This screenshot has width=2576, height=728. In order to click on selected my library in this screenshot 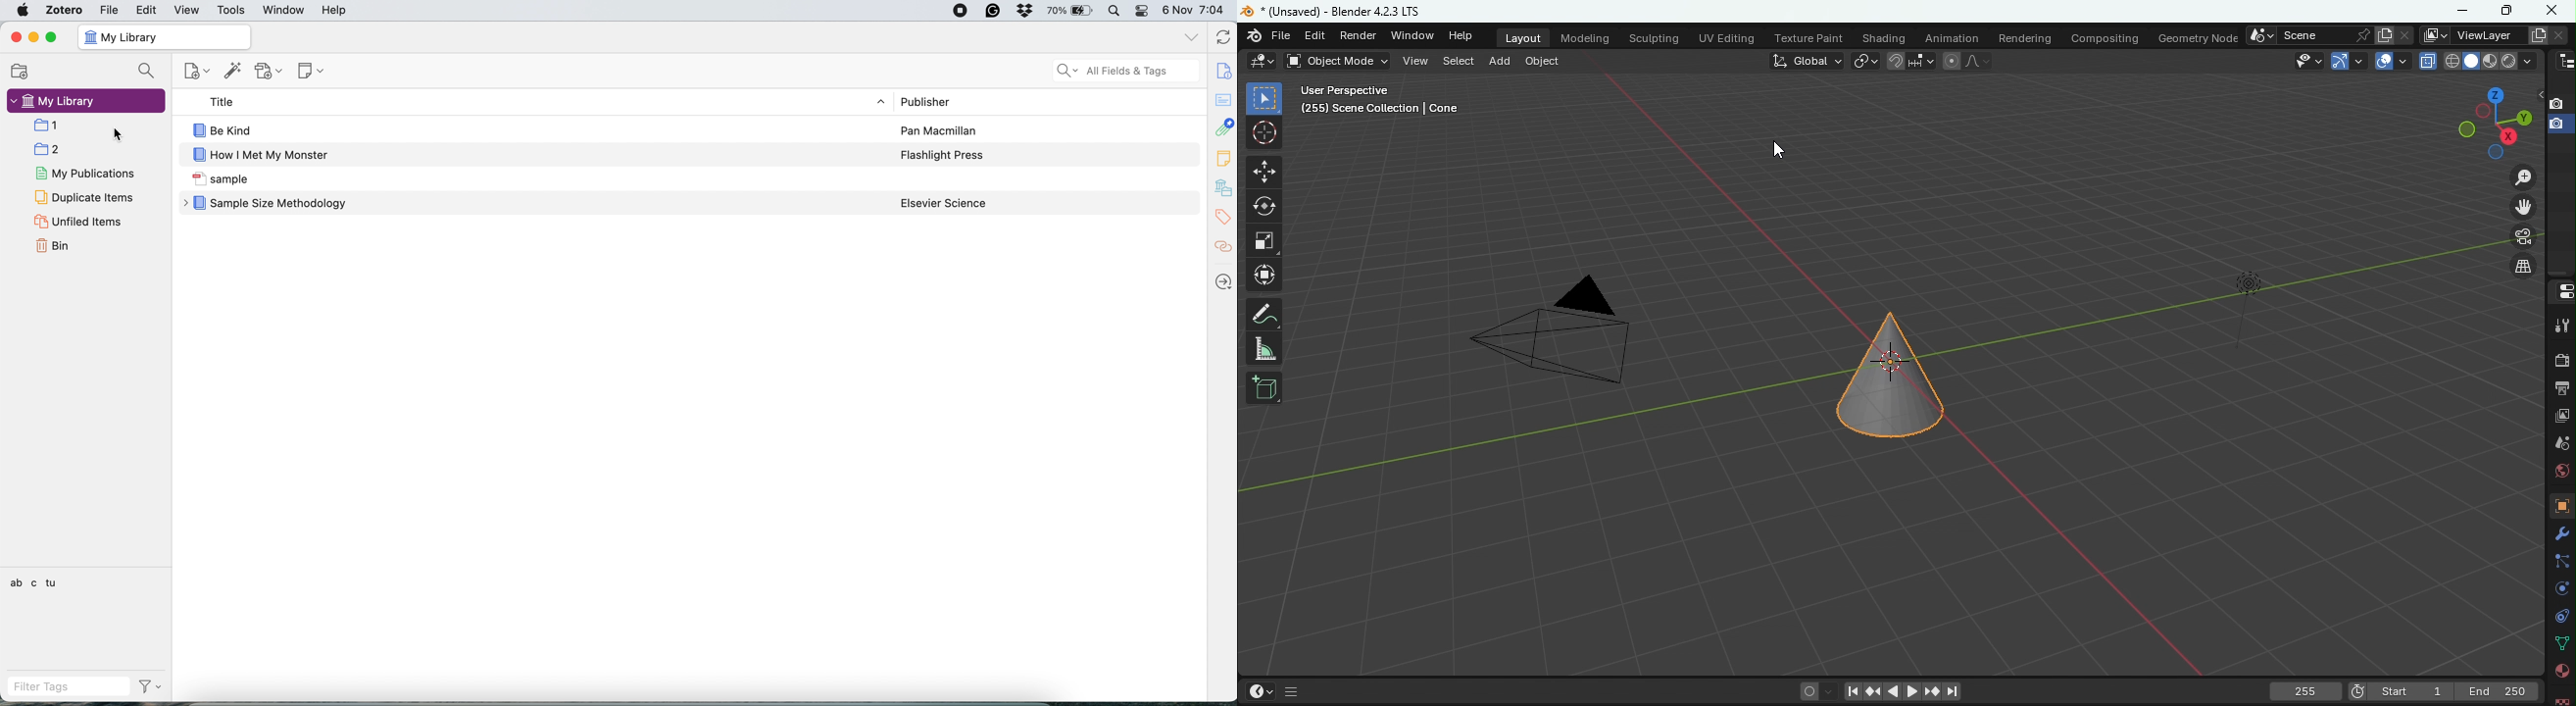, I will do `click(86, 102)`.